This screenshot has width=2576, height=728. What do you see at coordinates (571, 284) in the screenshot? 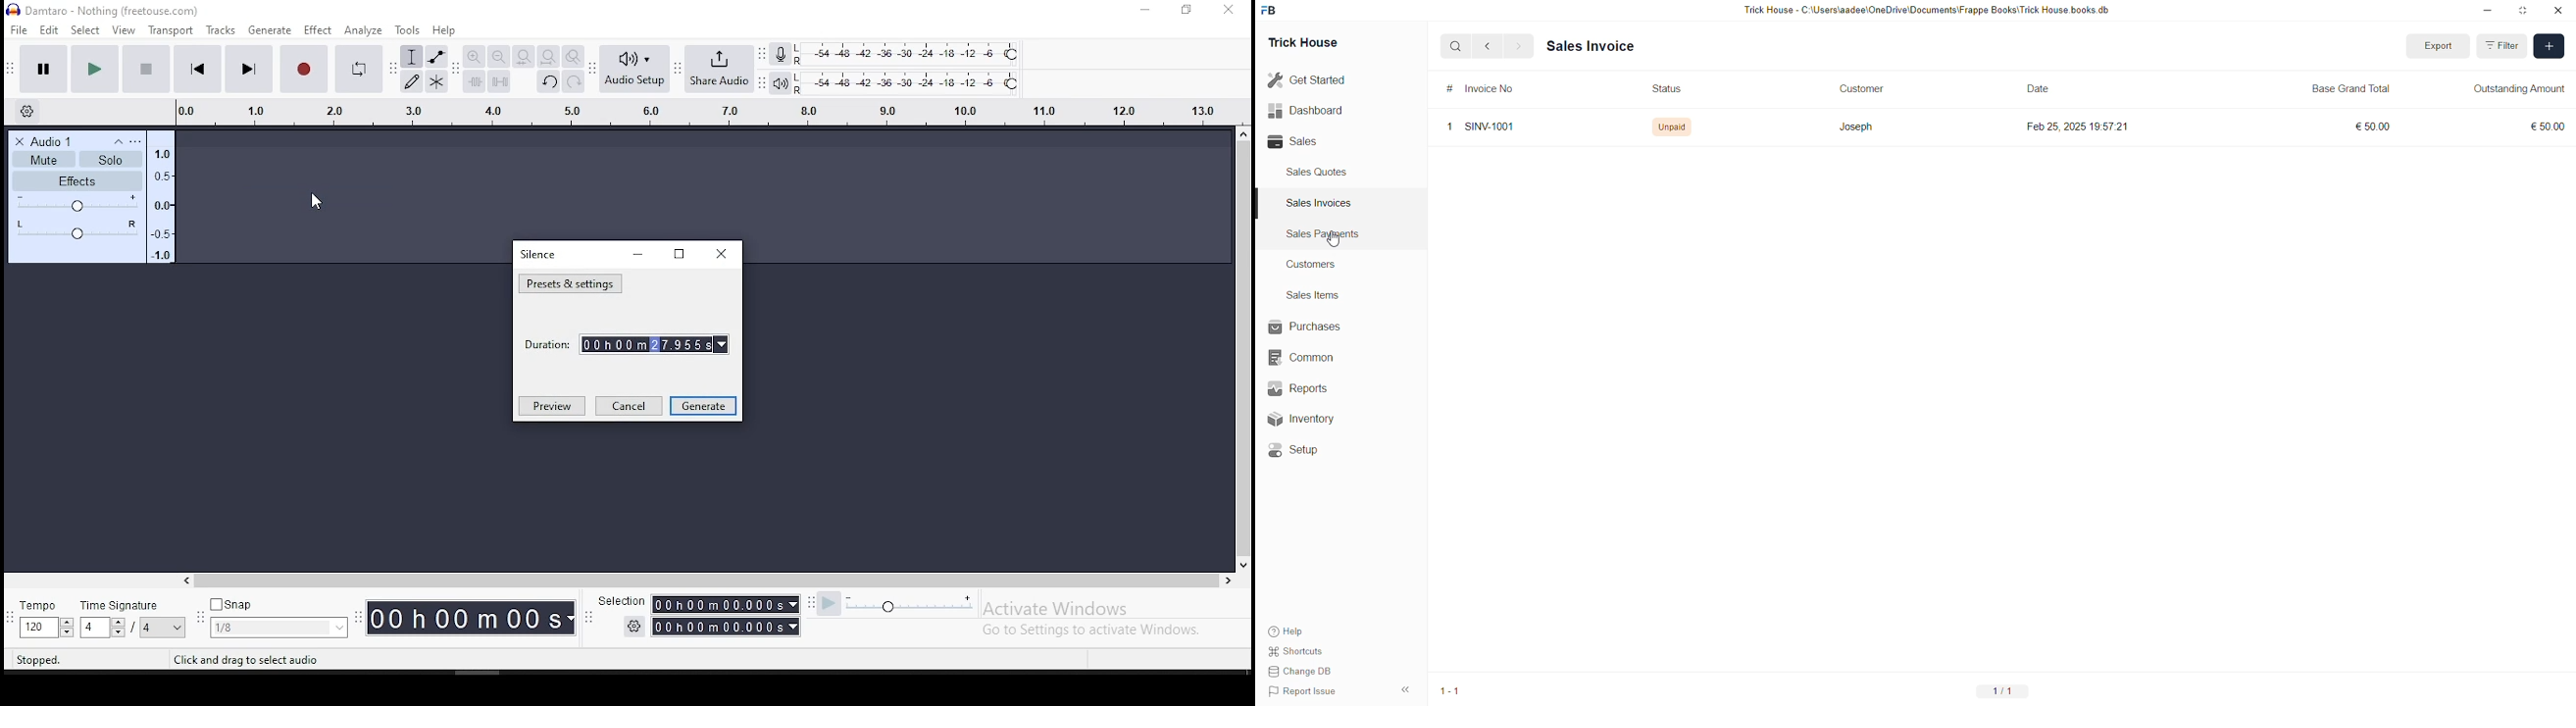
I see `presets and settings` at bounding box center [571, 284].